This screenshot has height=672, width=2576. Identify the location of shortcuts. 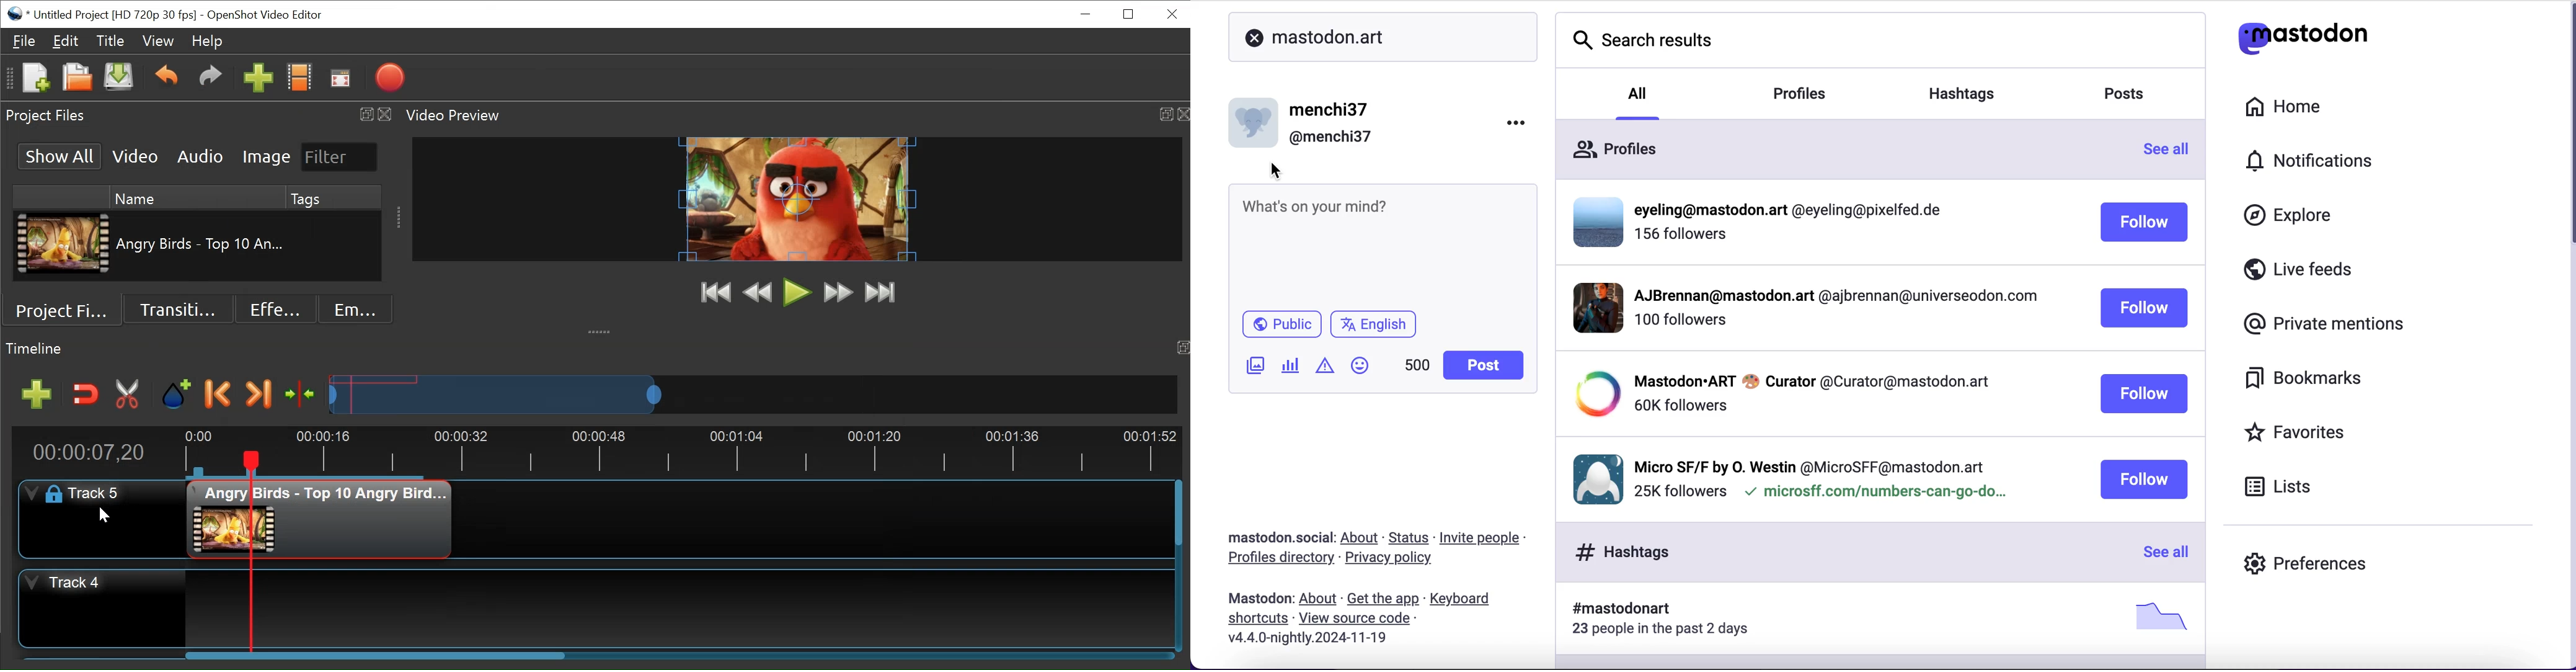
(1259, 620).